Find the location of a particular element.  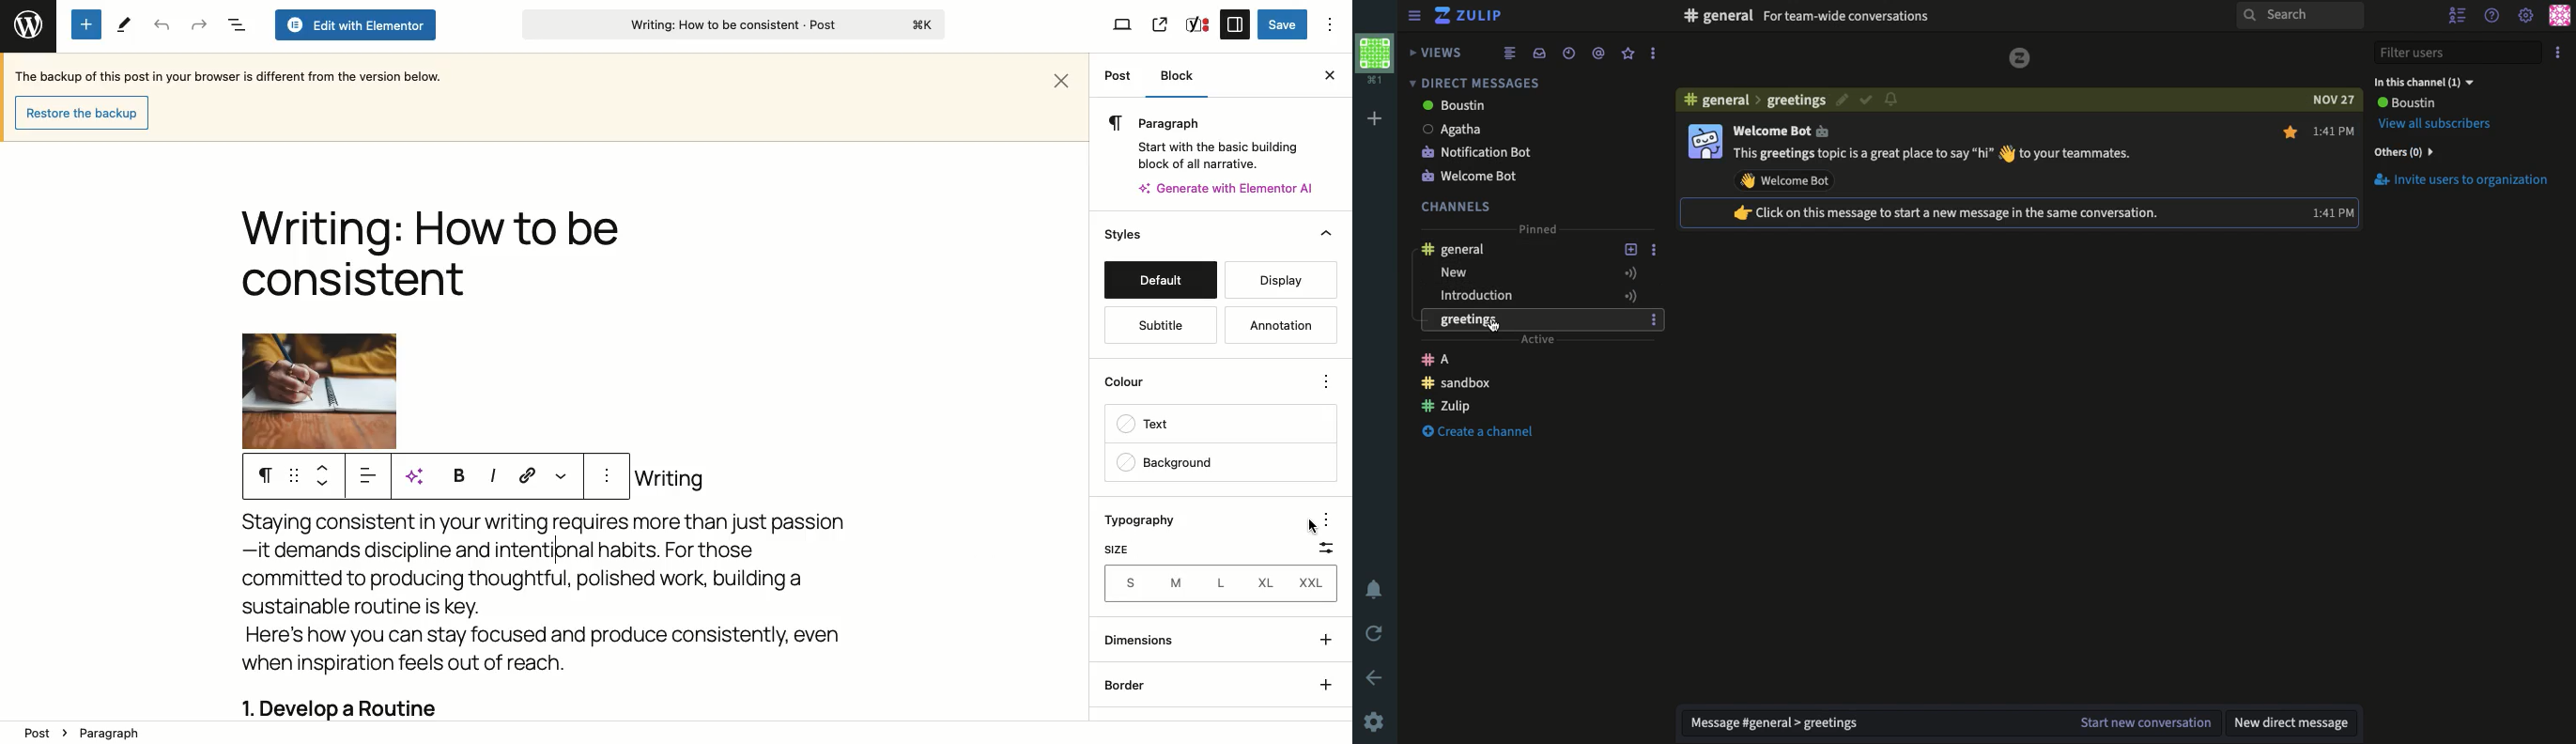

Wordpress logo is located at coordinates (26, 22).